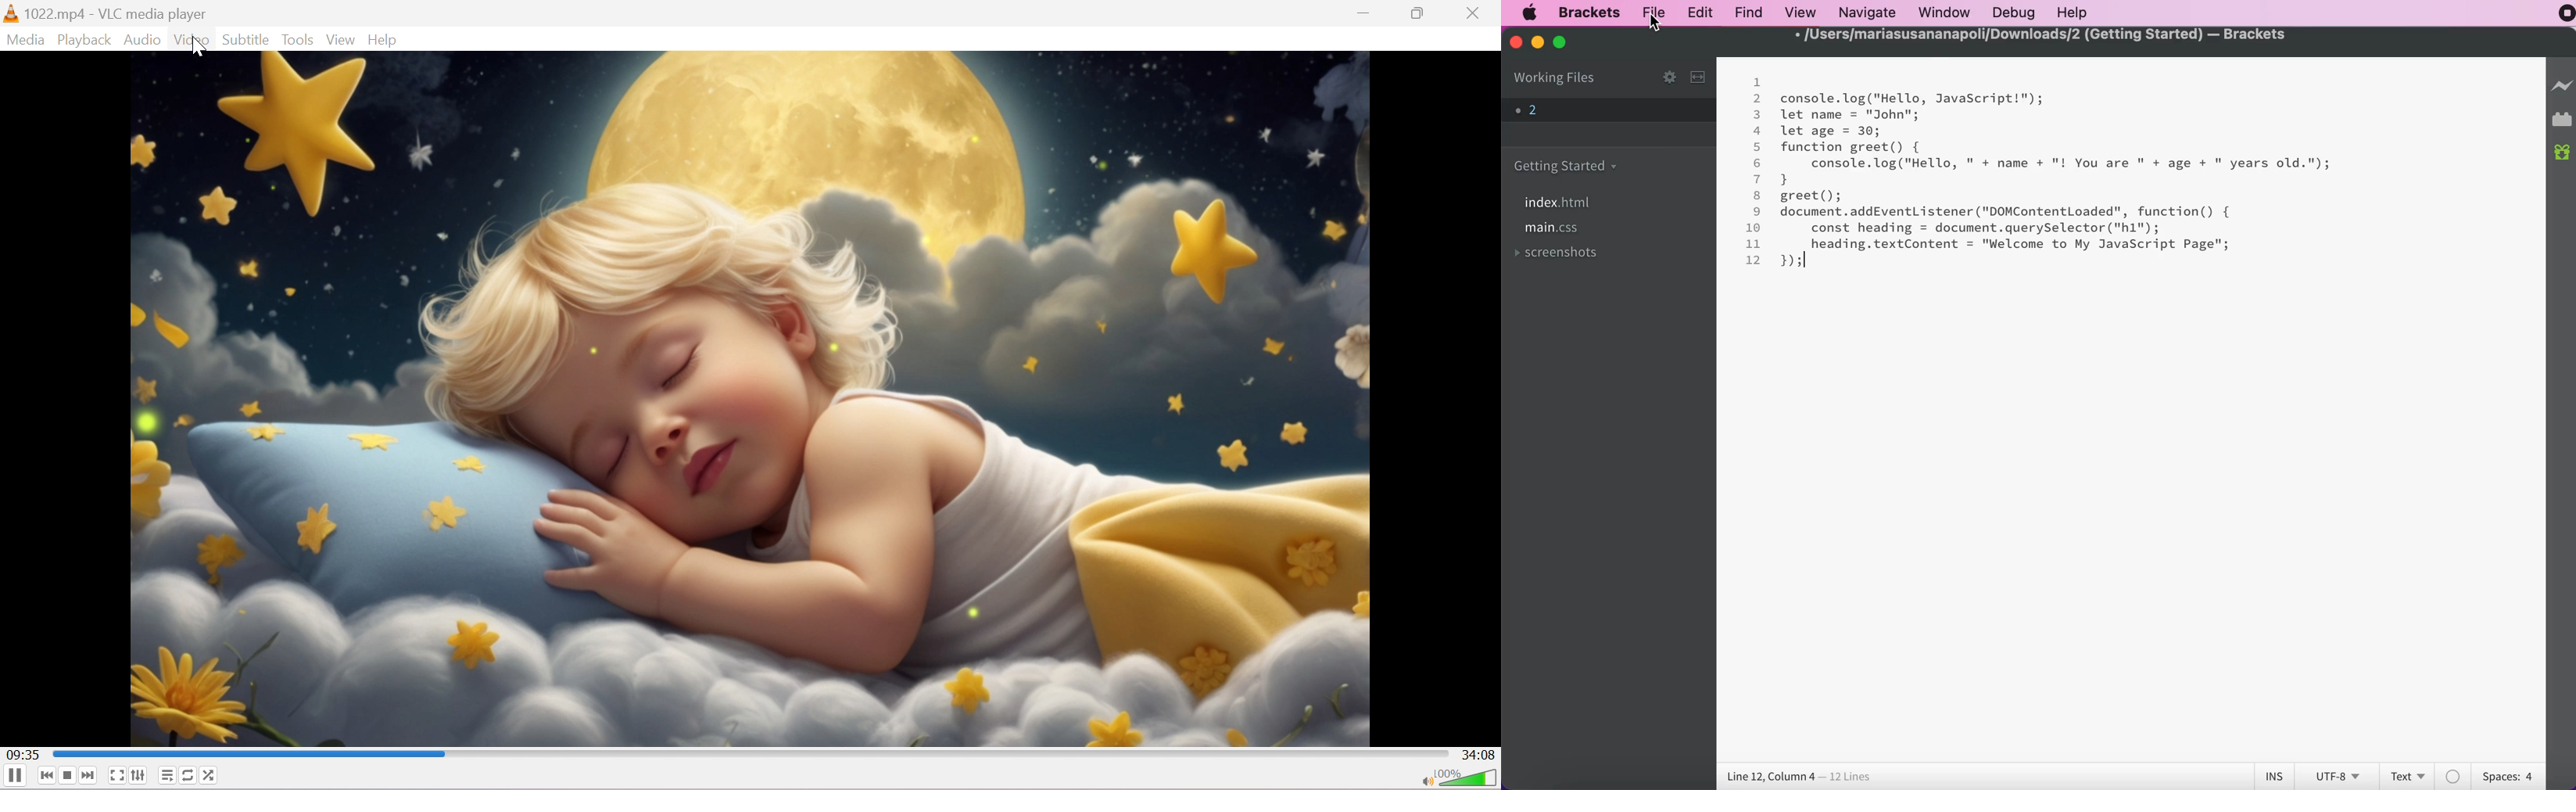  Describe the element at coordinates (1701, 79) in the screenshot. I see `split the editor vertically or horizontally` at that location.